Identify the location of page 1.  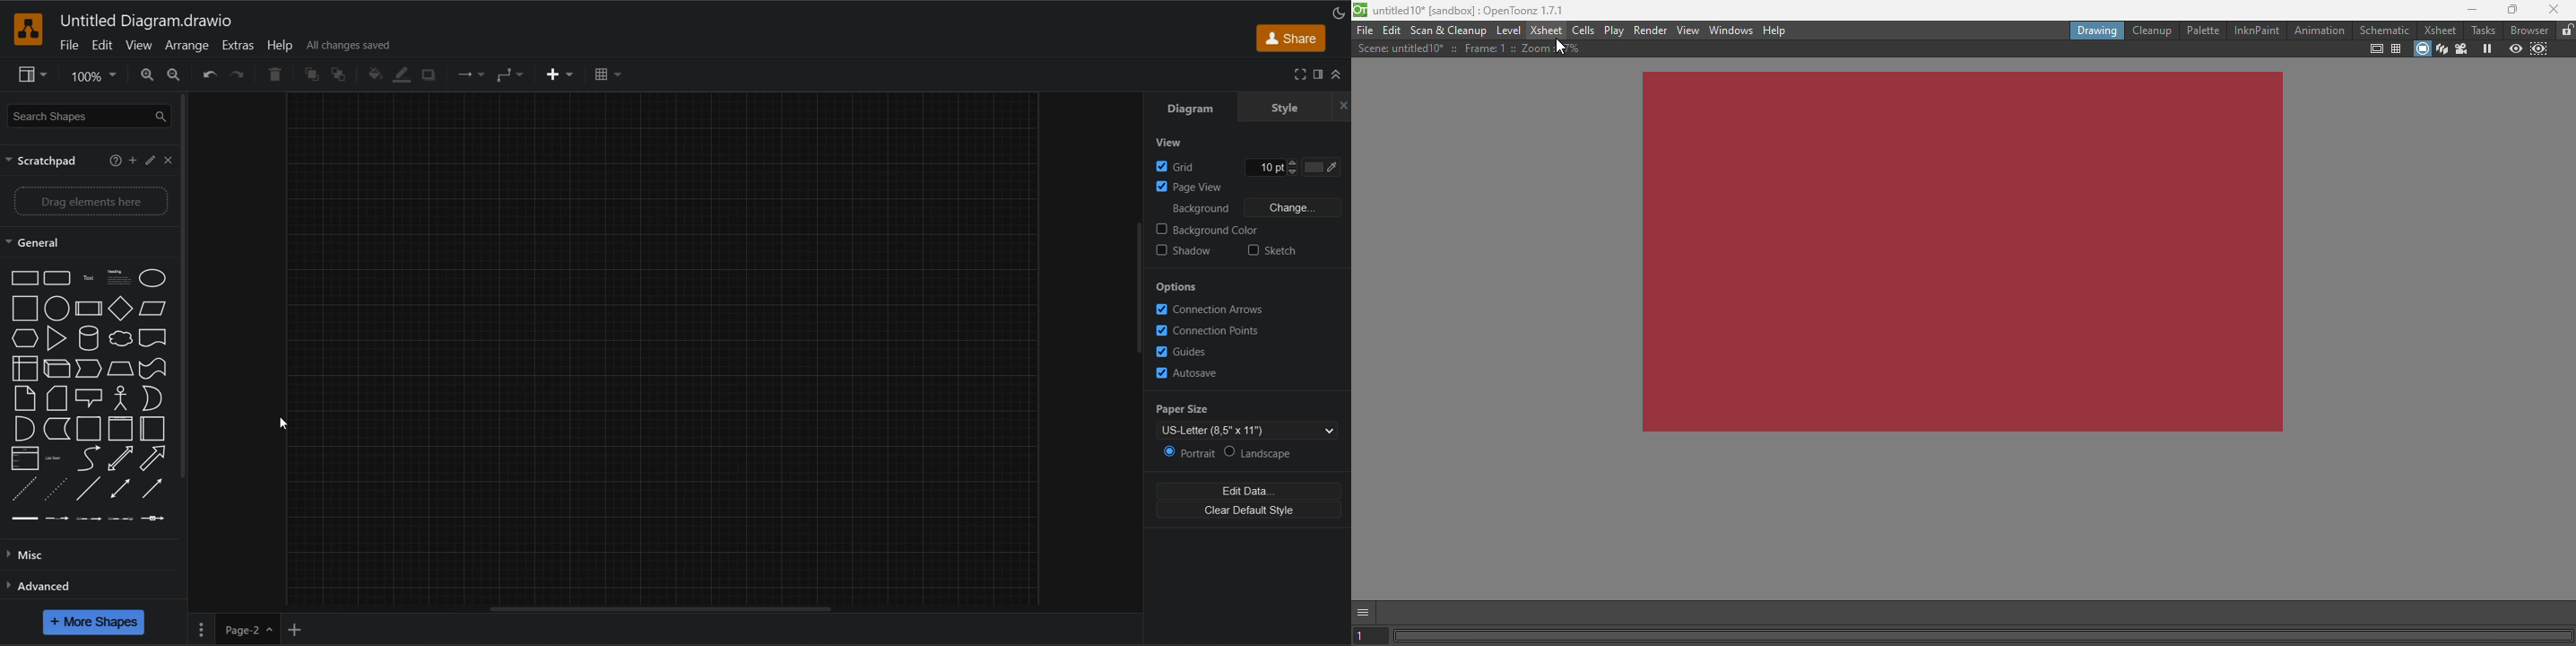
(244, 630).